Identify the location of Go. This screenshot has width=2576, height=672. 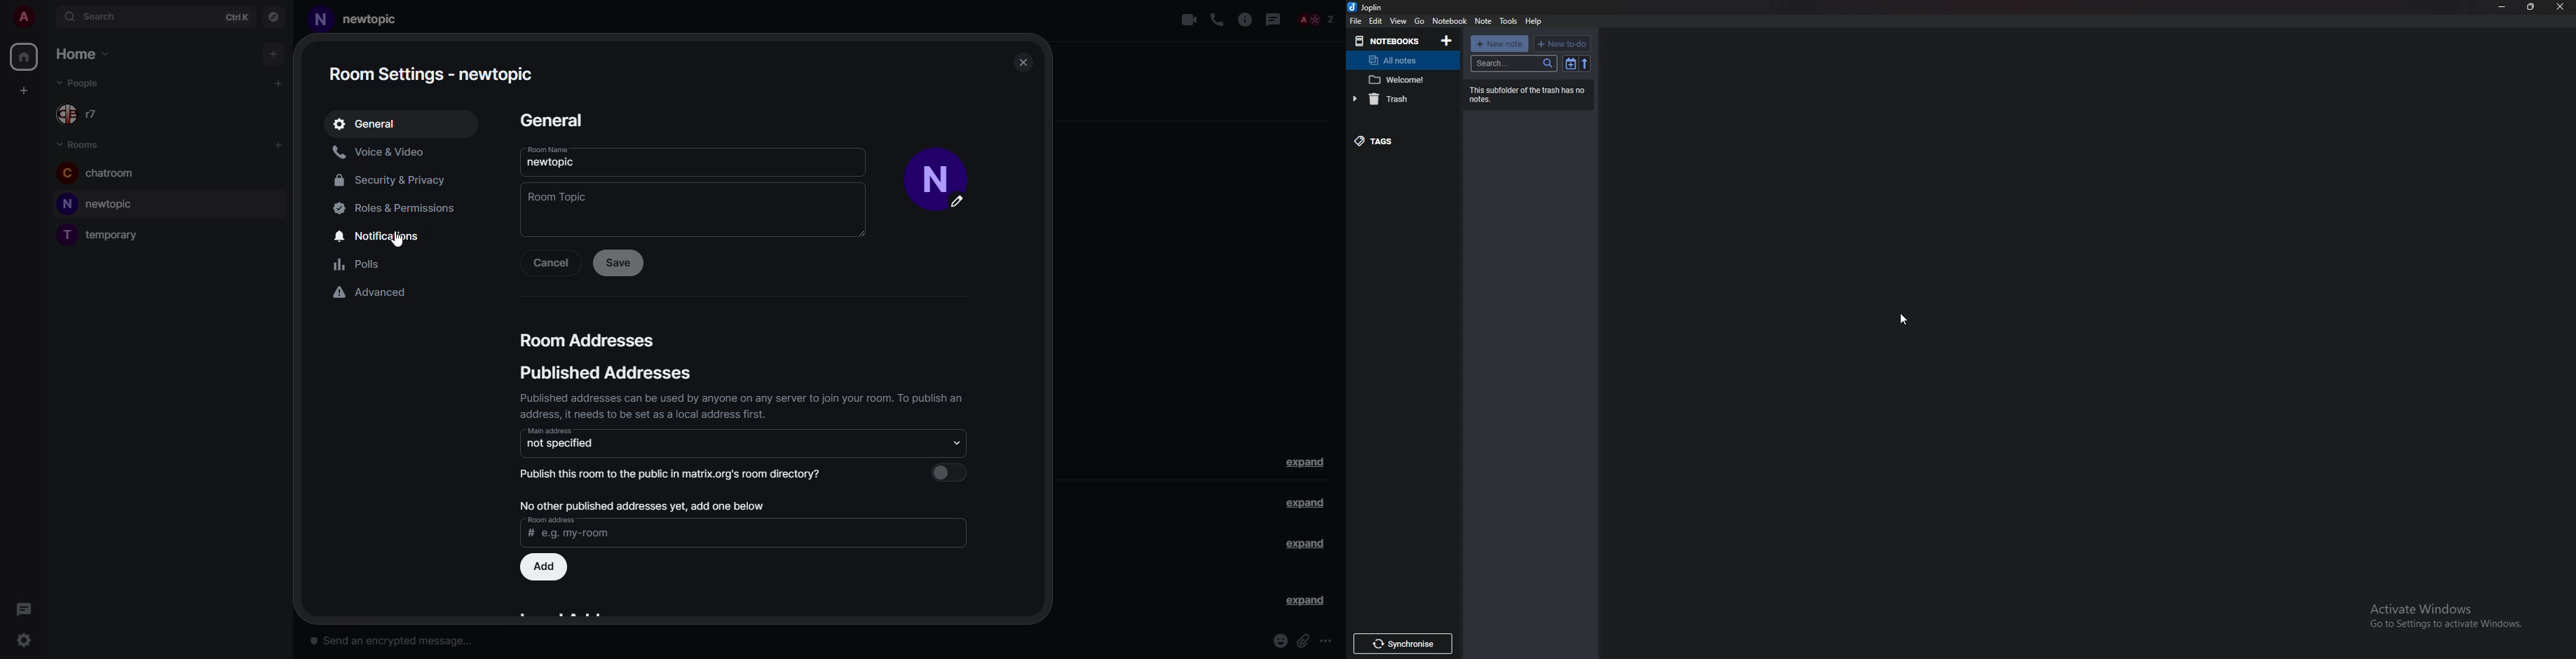
(1420, 22).